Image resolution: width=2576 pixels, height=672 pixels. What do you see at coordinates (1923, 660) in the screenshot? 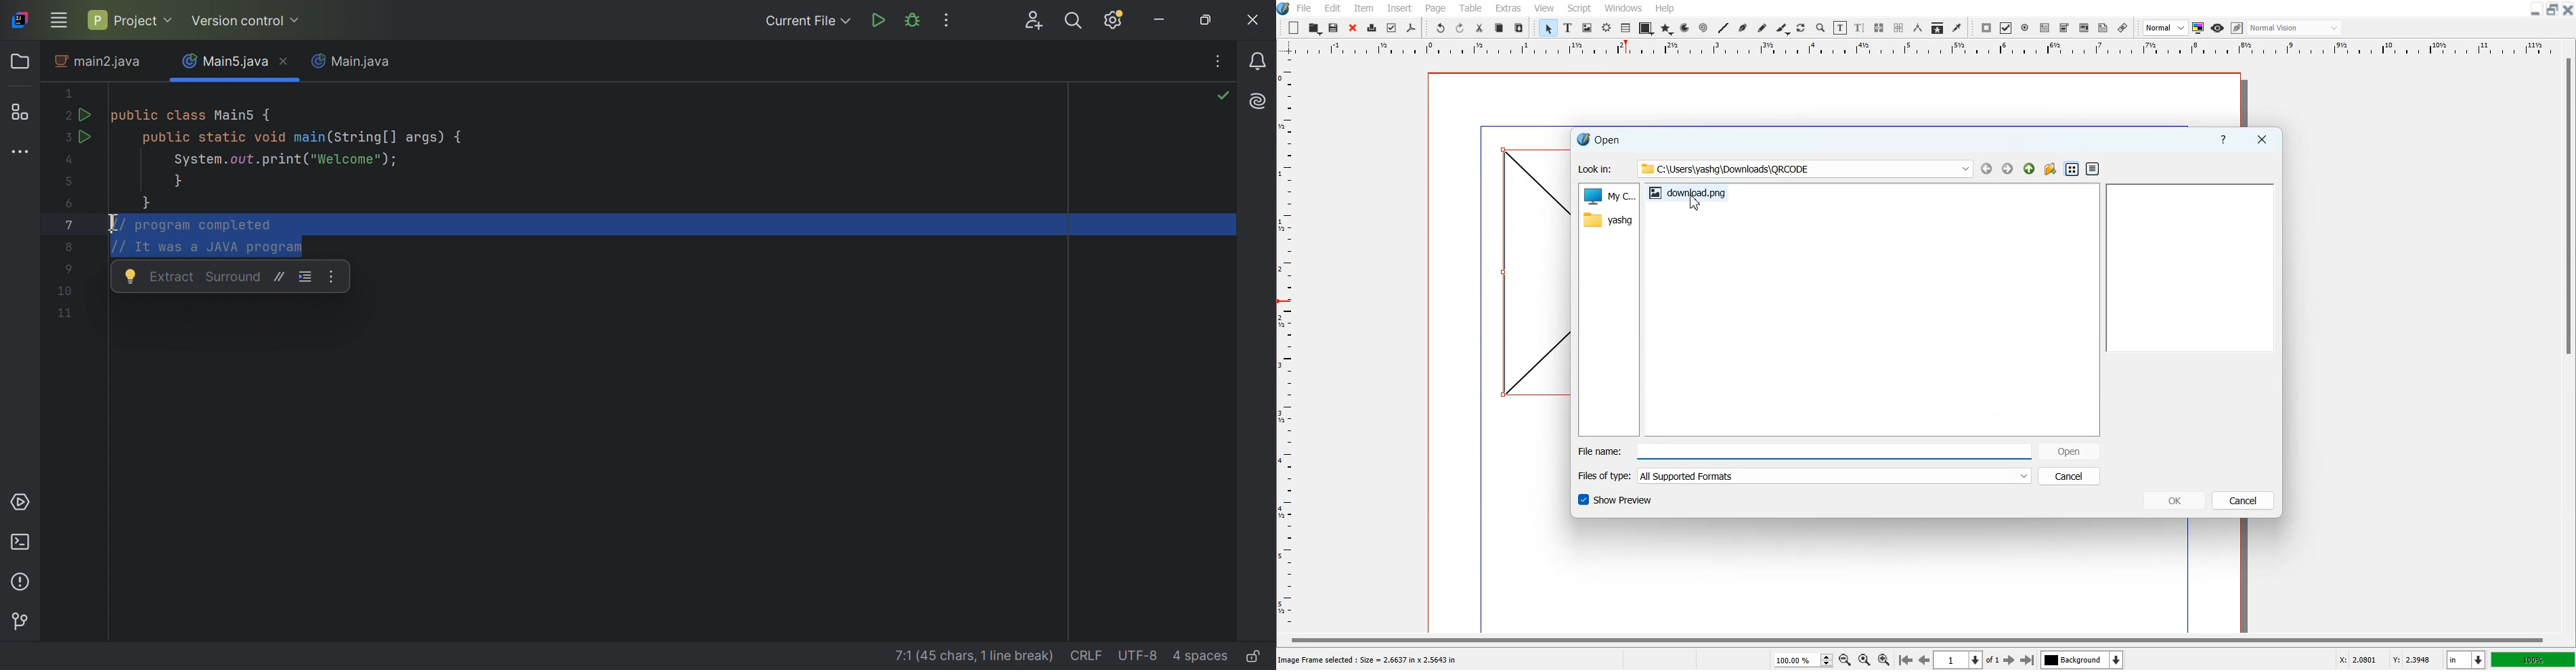
I see `Go to Previous page` at bounding box center [1923, 660].